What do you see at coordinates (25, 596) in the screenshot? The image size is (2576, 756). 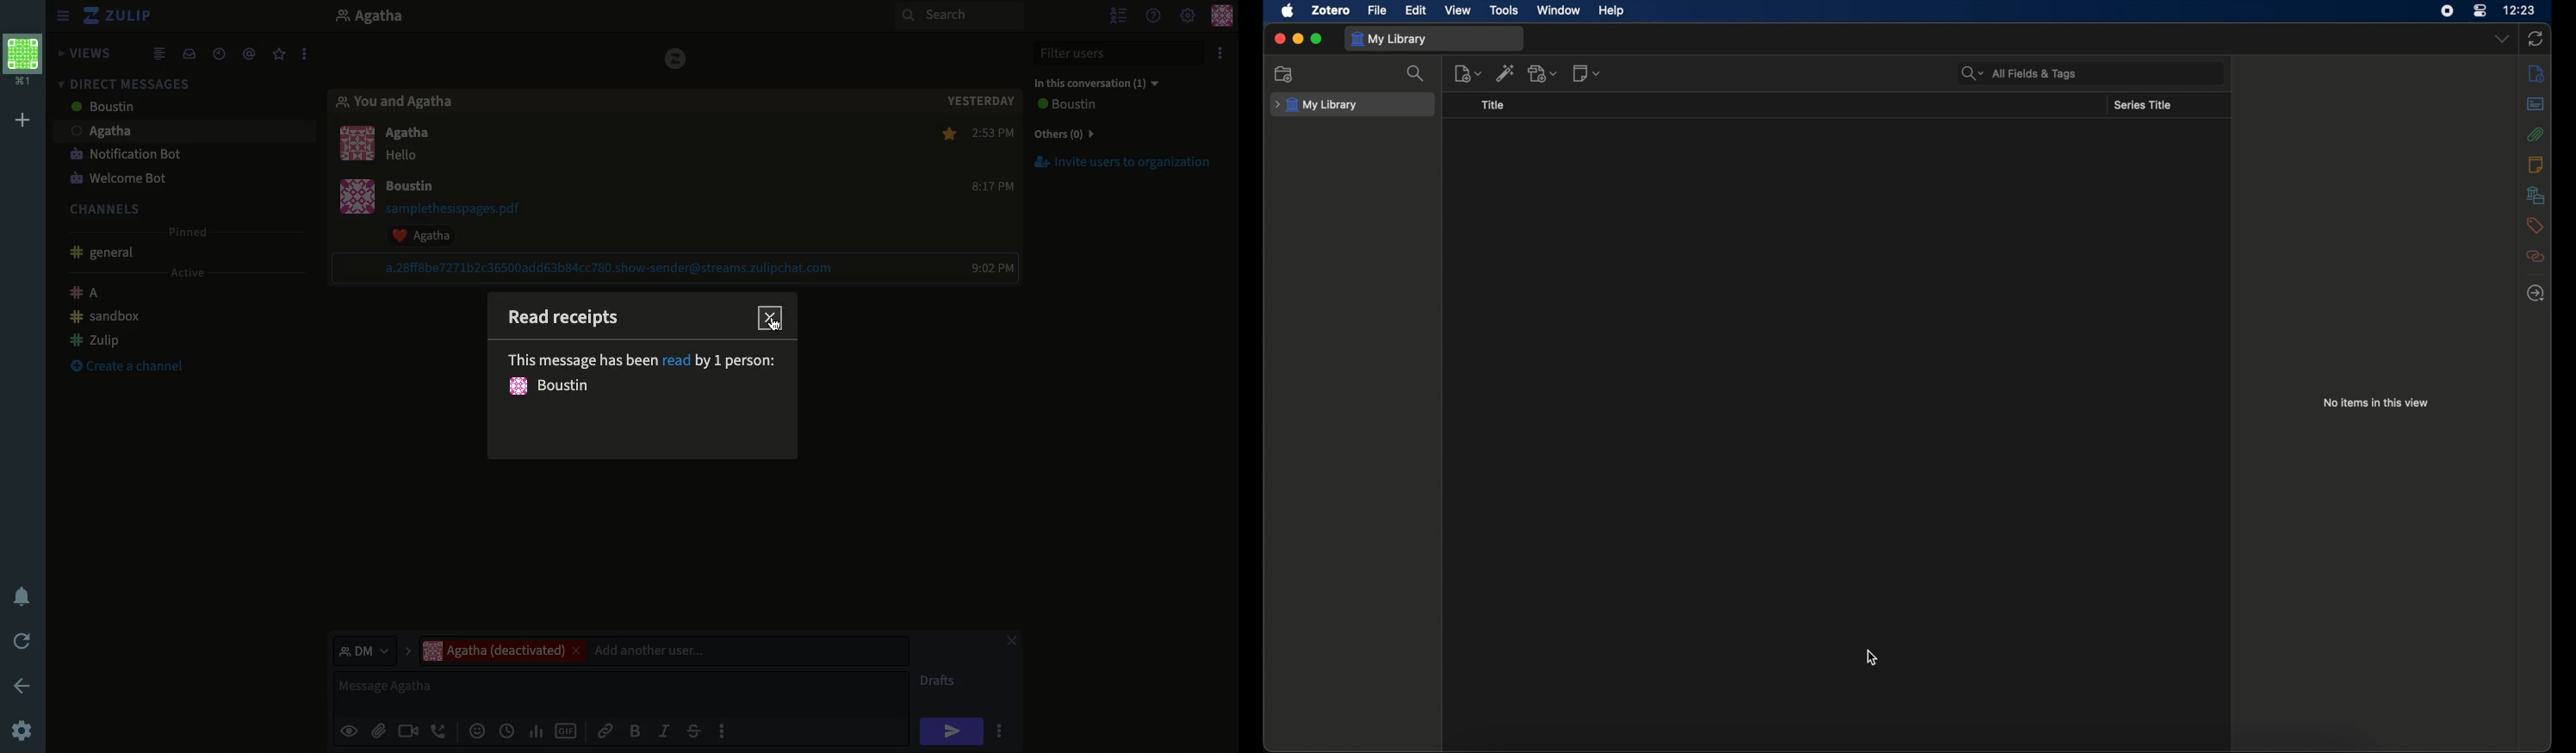 I see `Notification` at bounding box center [25, 596].